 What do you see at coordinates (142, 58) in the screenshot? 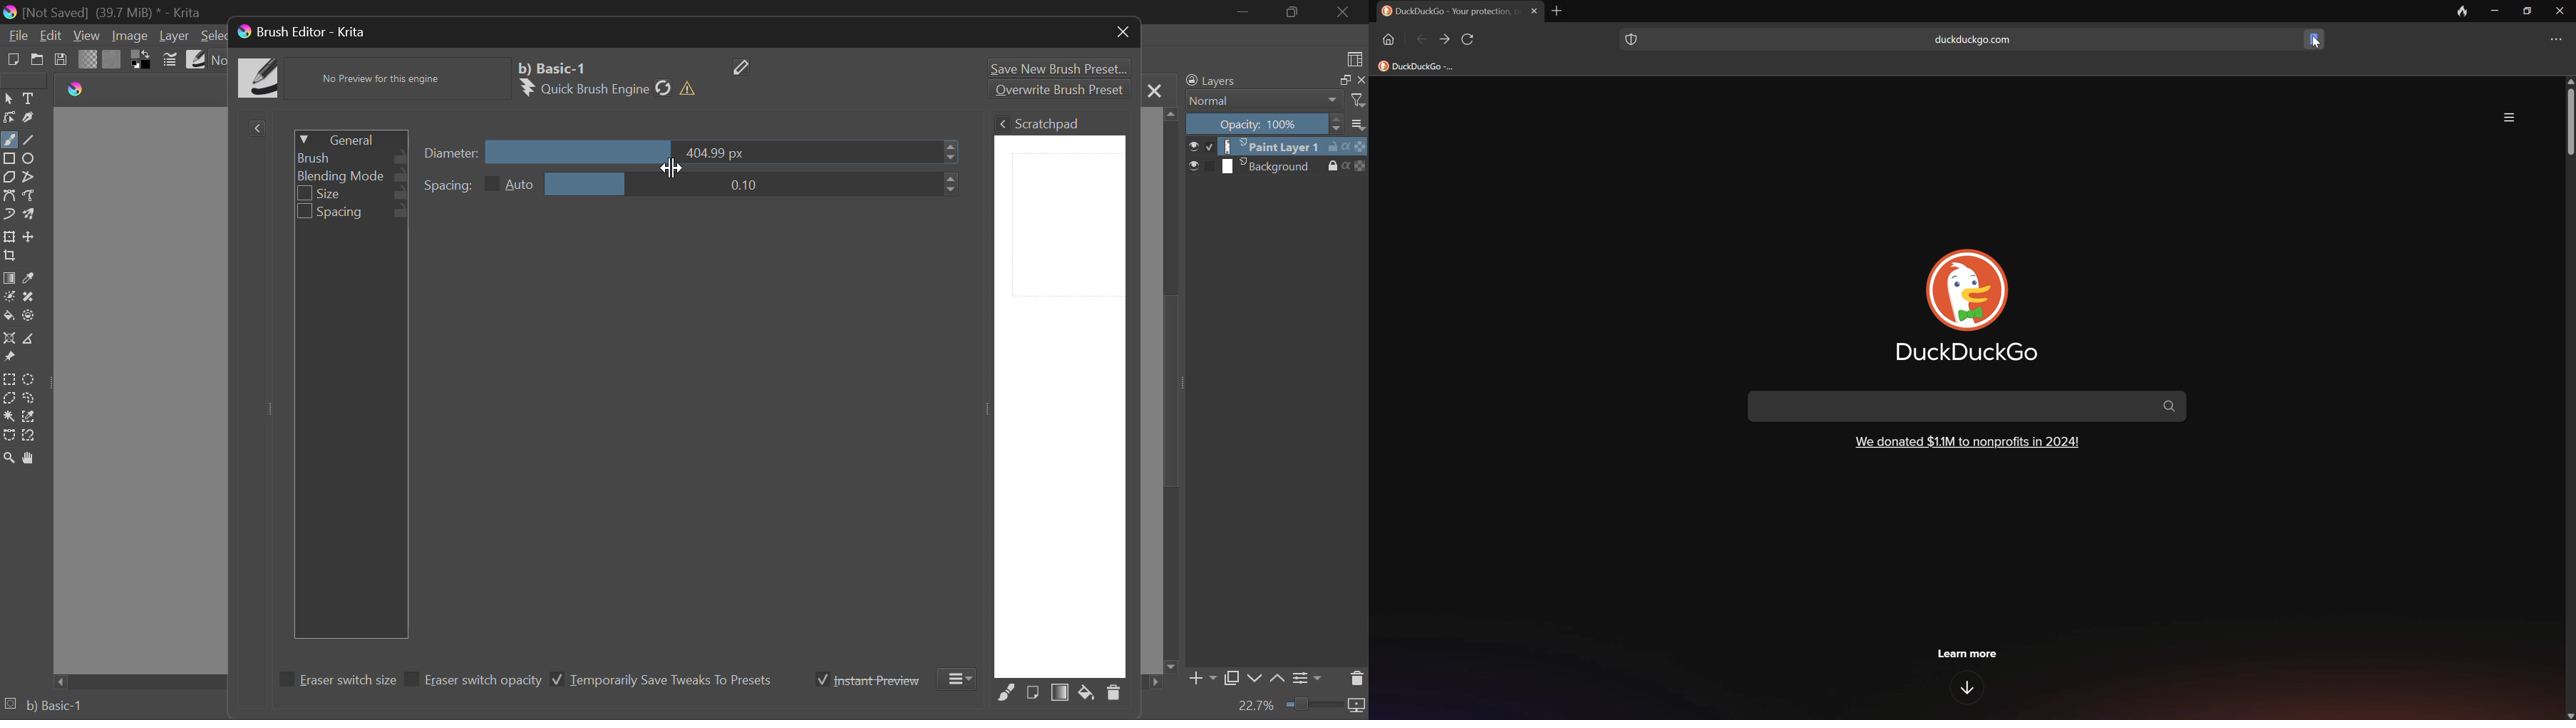
I see `Colors in Use` at bounding box center [142, 58].